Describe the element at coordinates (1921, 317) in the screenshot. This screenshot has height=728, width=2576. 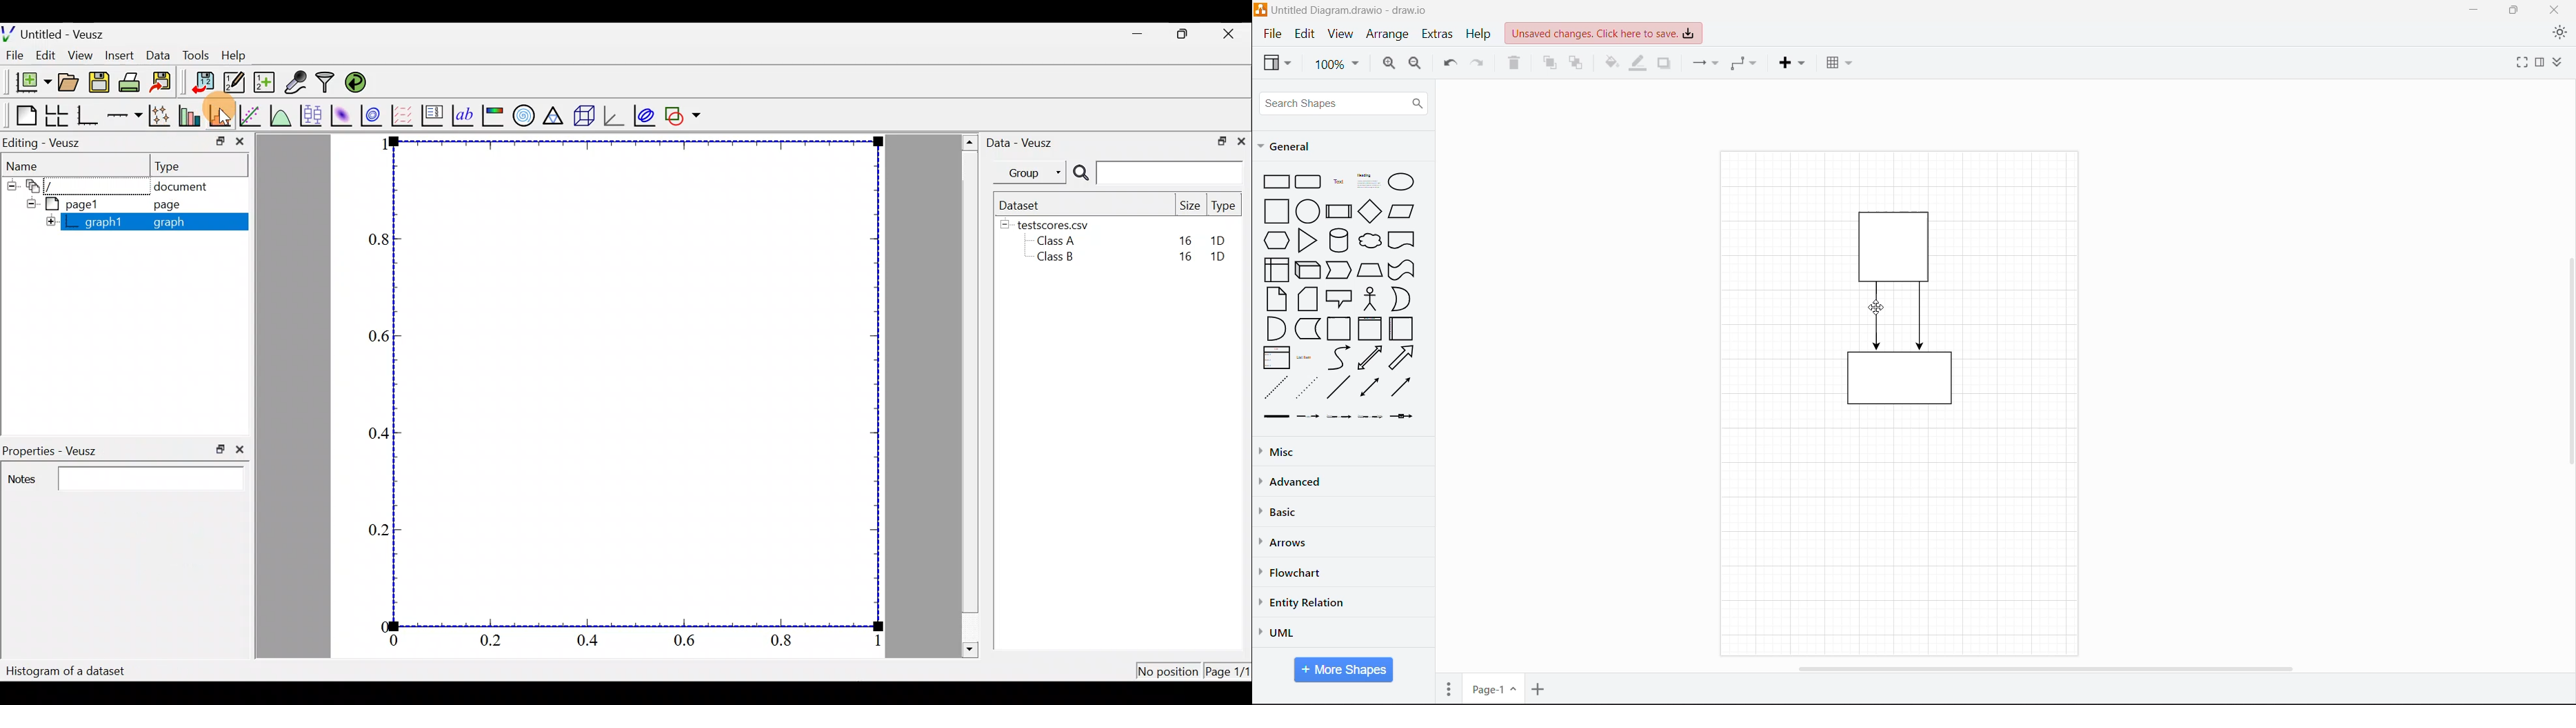
I see `Directional Connector` at that location.